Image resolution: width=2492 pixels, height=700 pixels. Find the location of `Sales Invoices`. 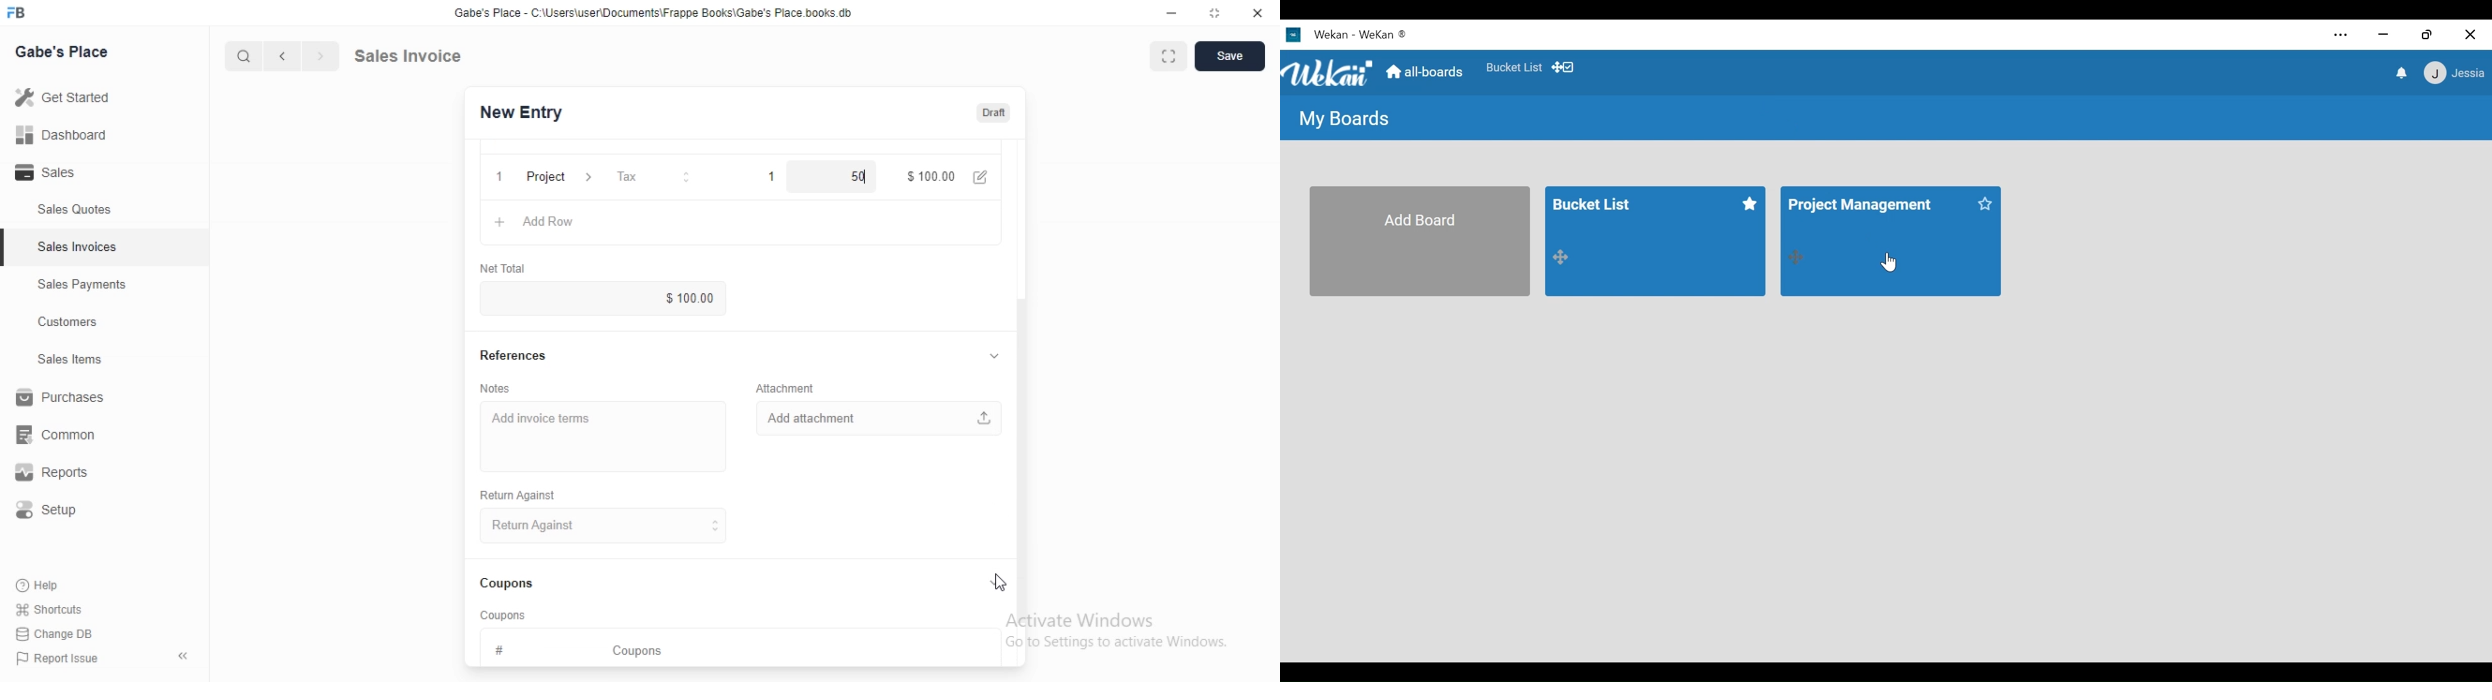

Sales Invoices is located at coordinates (79, 247).